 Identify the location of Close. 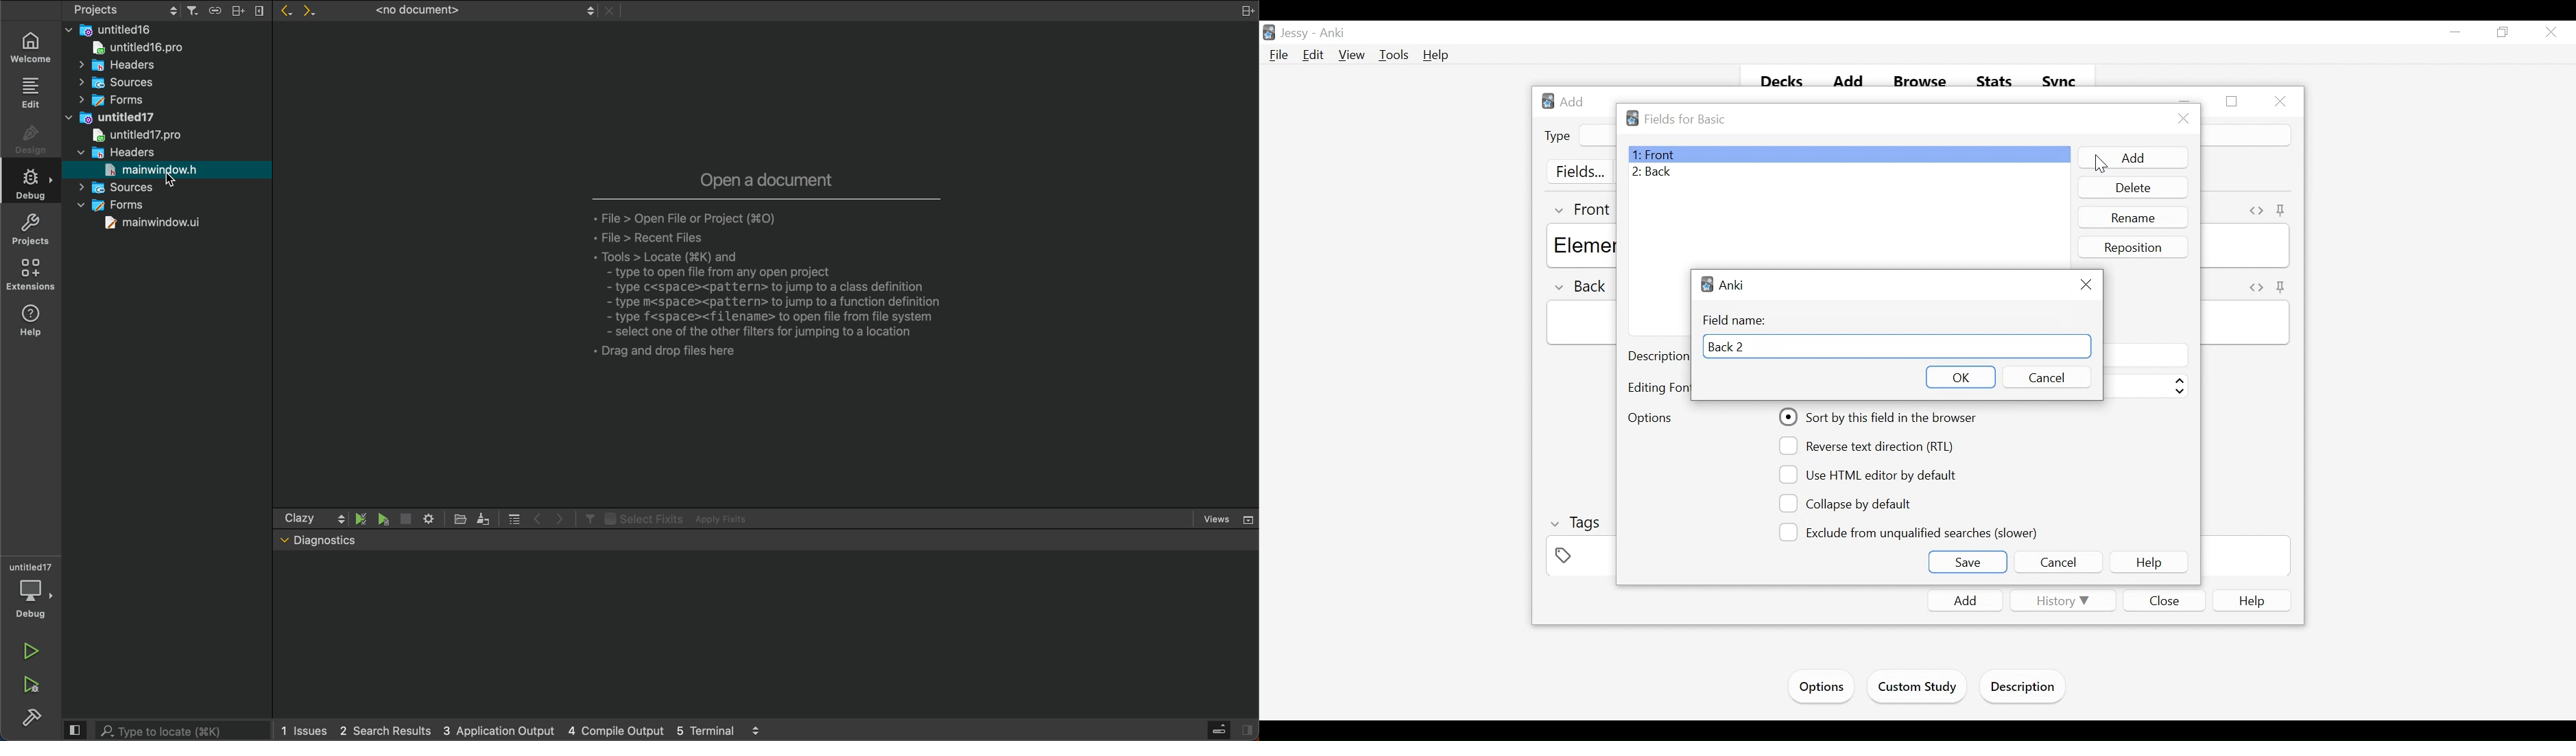
(2549, 34).